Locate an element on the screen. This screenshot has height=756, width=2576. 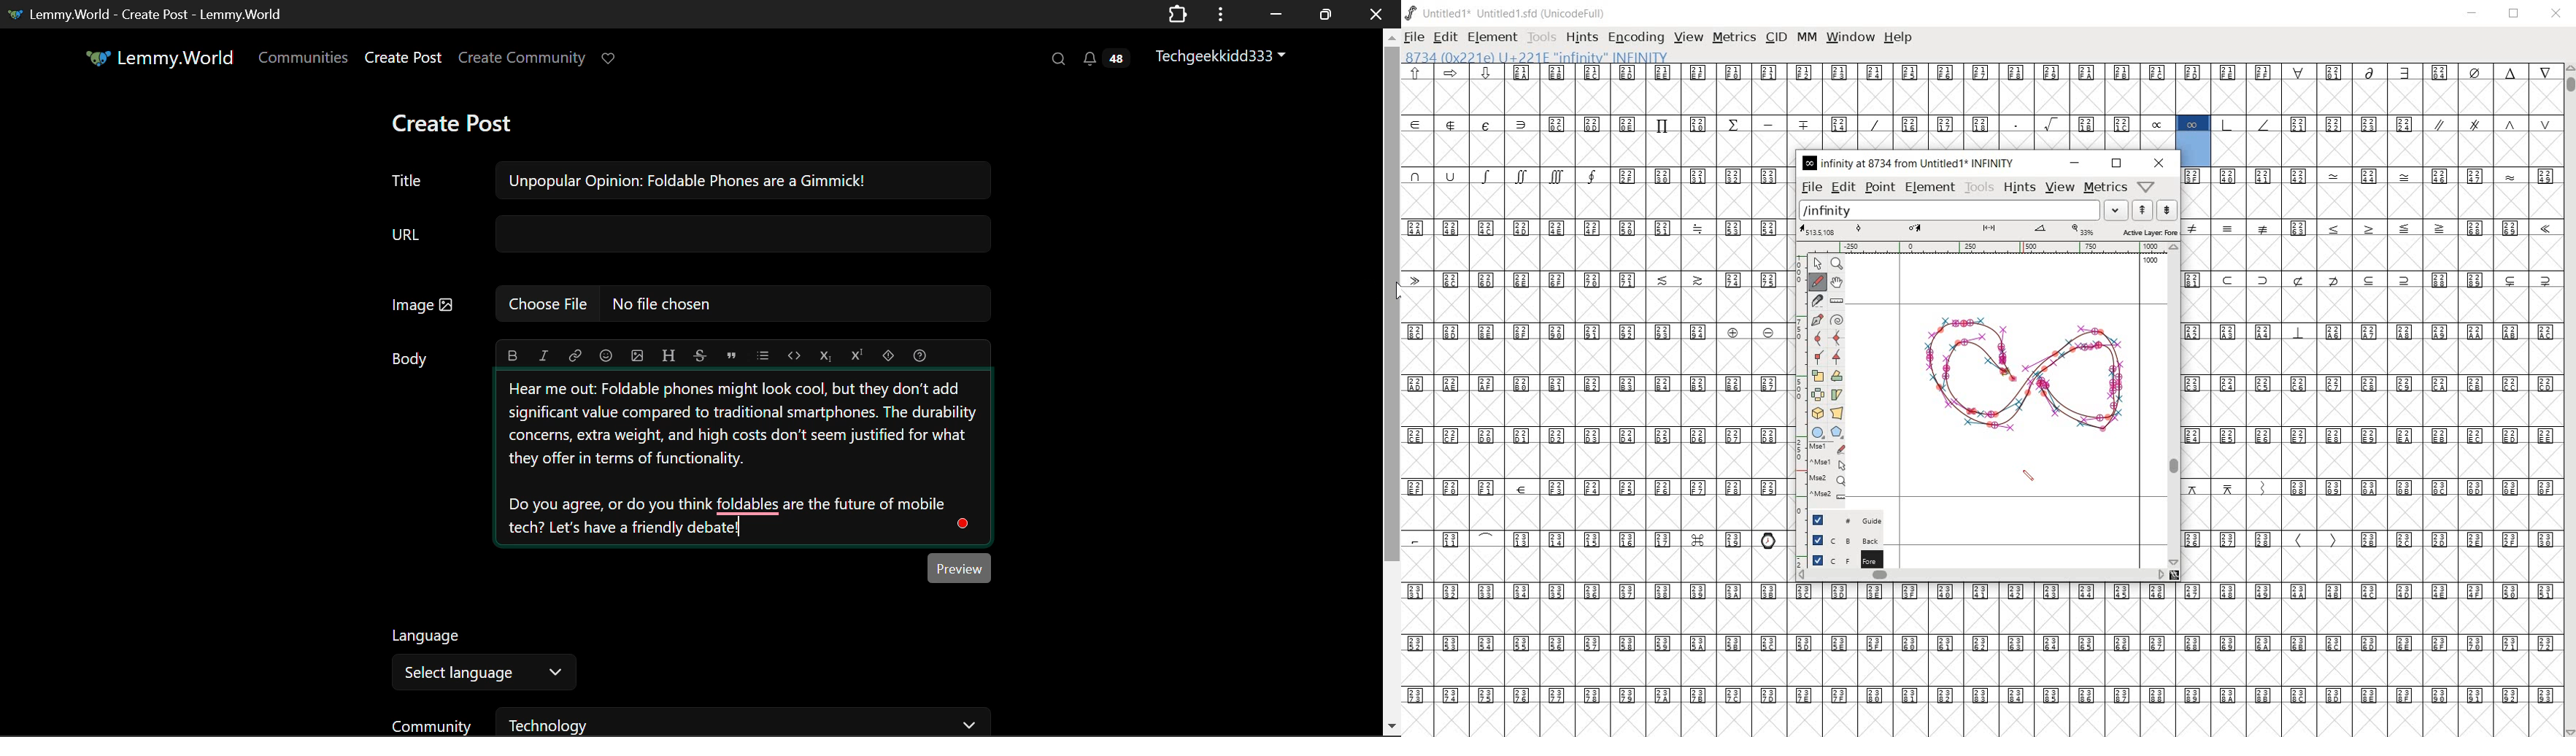
hints is located at coordinates (2018, 188).